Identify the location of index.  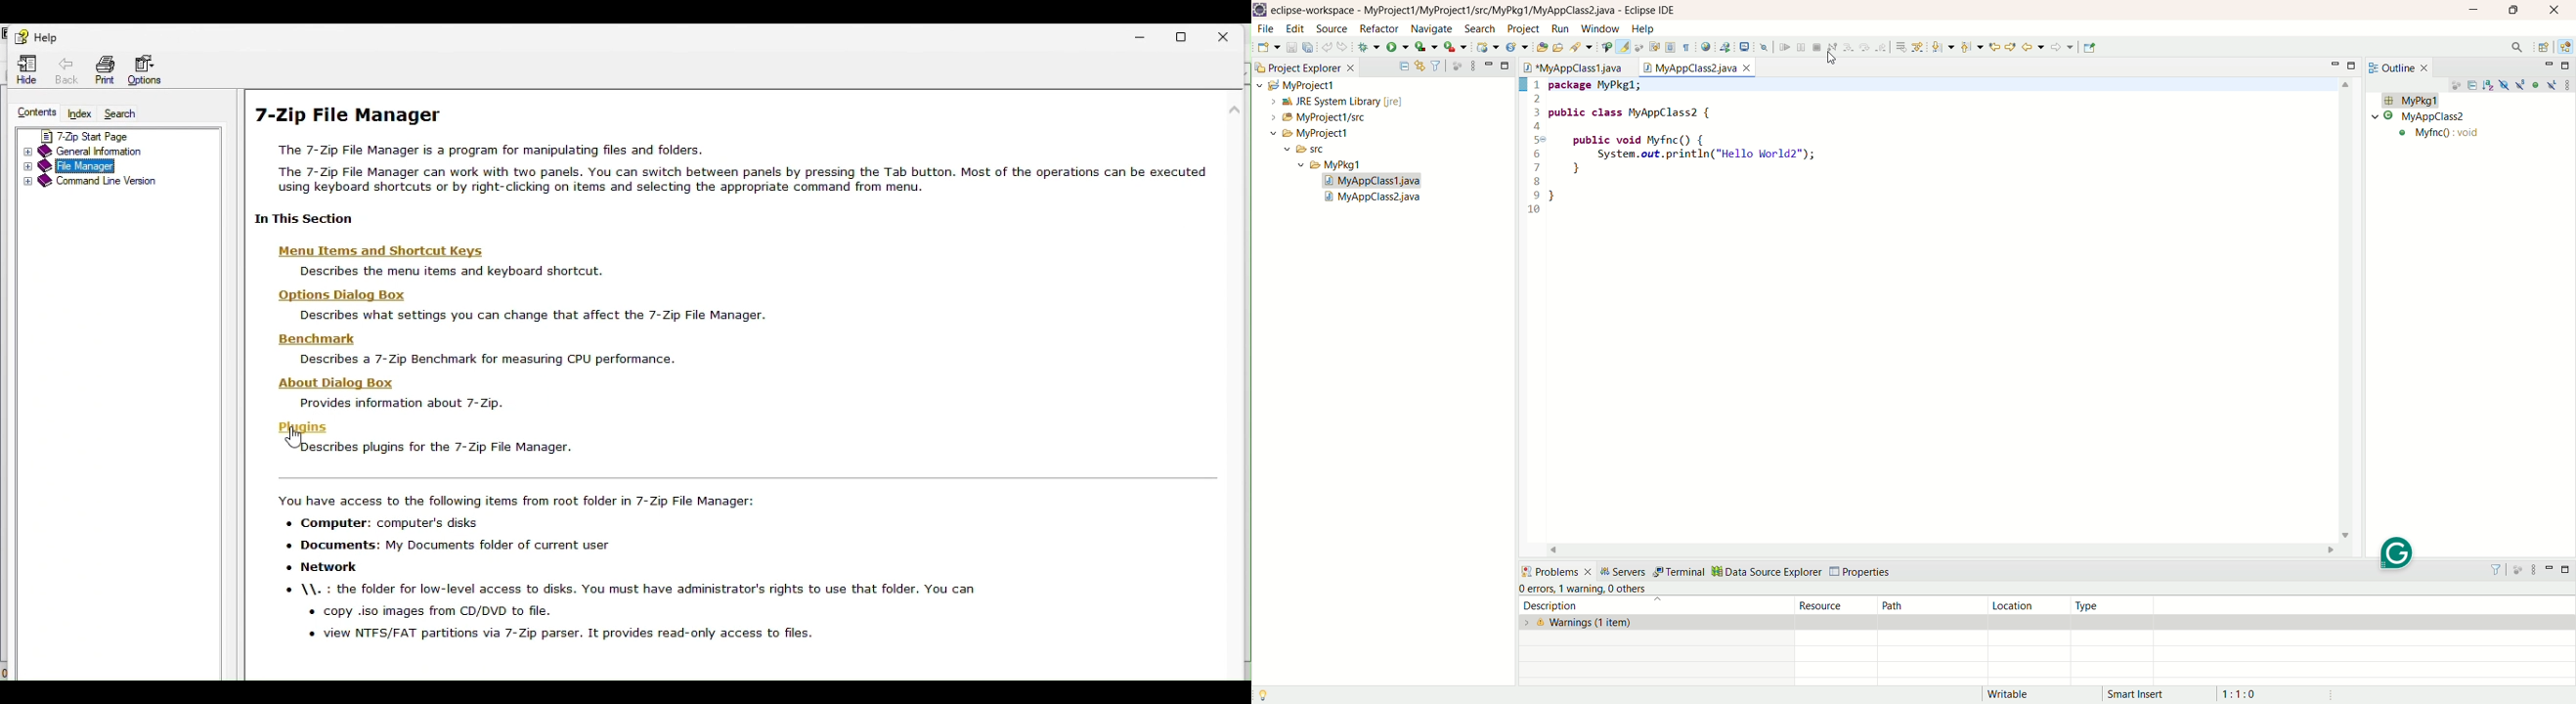
(78, 114).